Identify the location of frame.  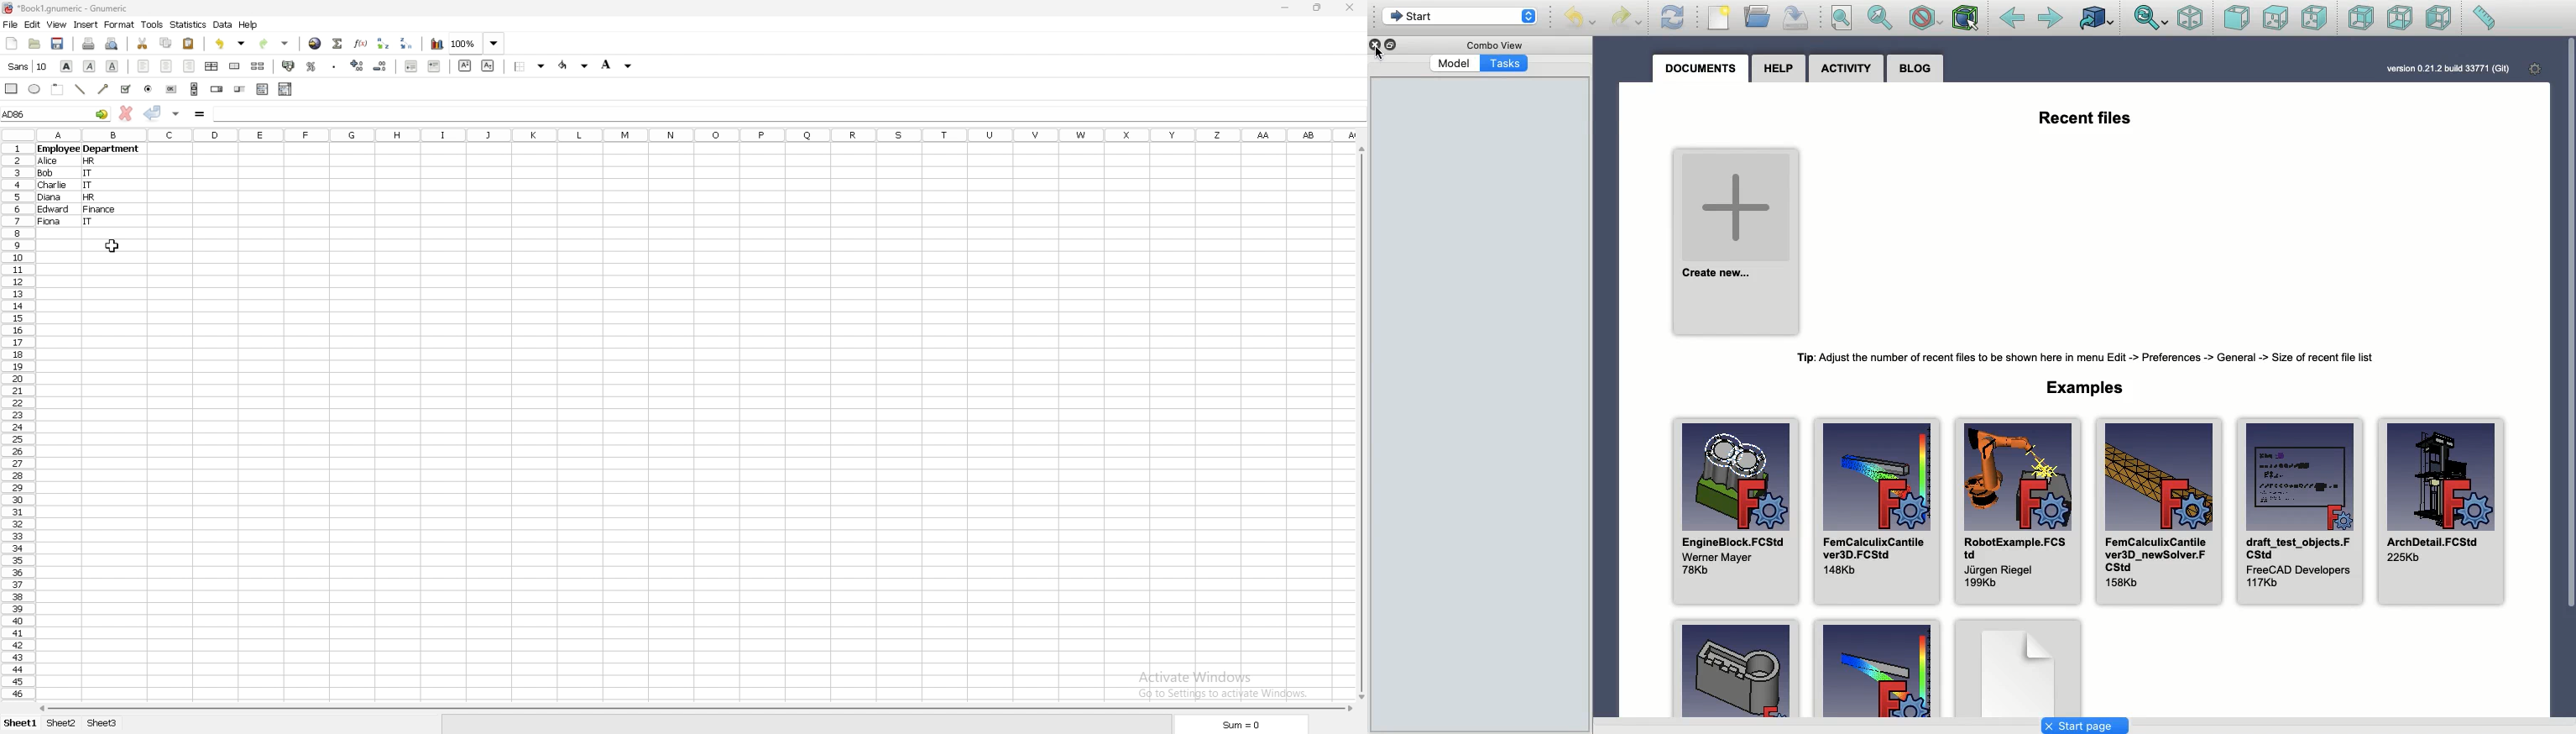
(57, 89).